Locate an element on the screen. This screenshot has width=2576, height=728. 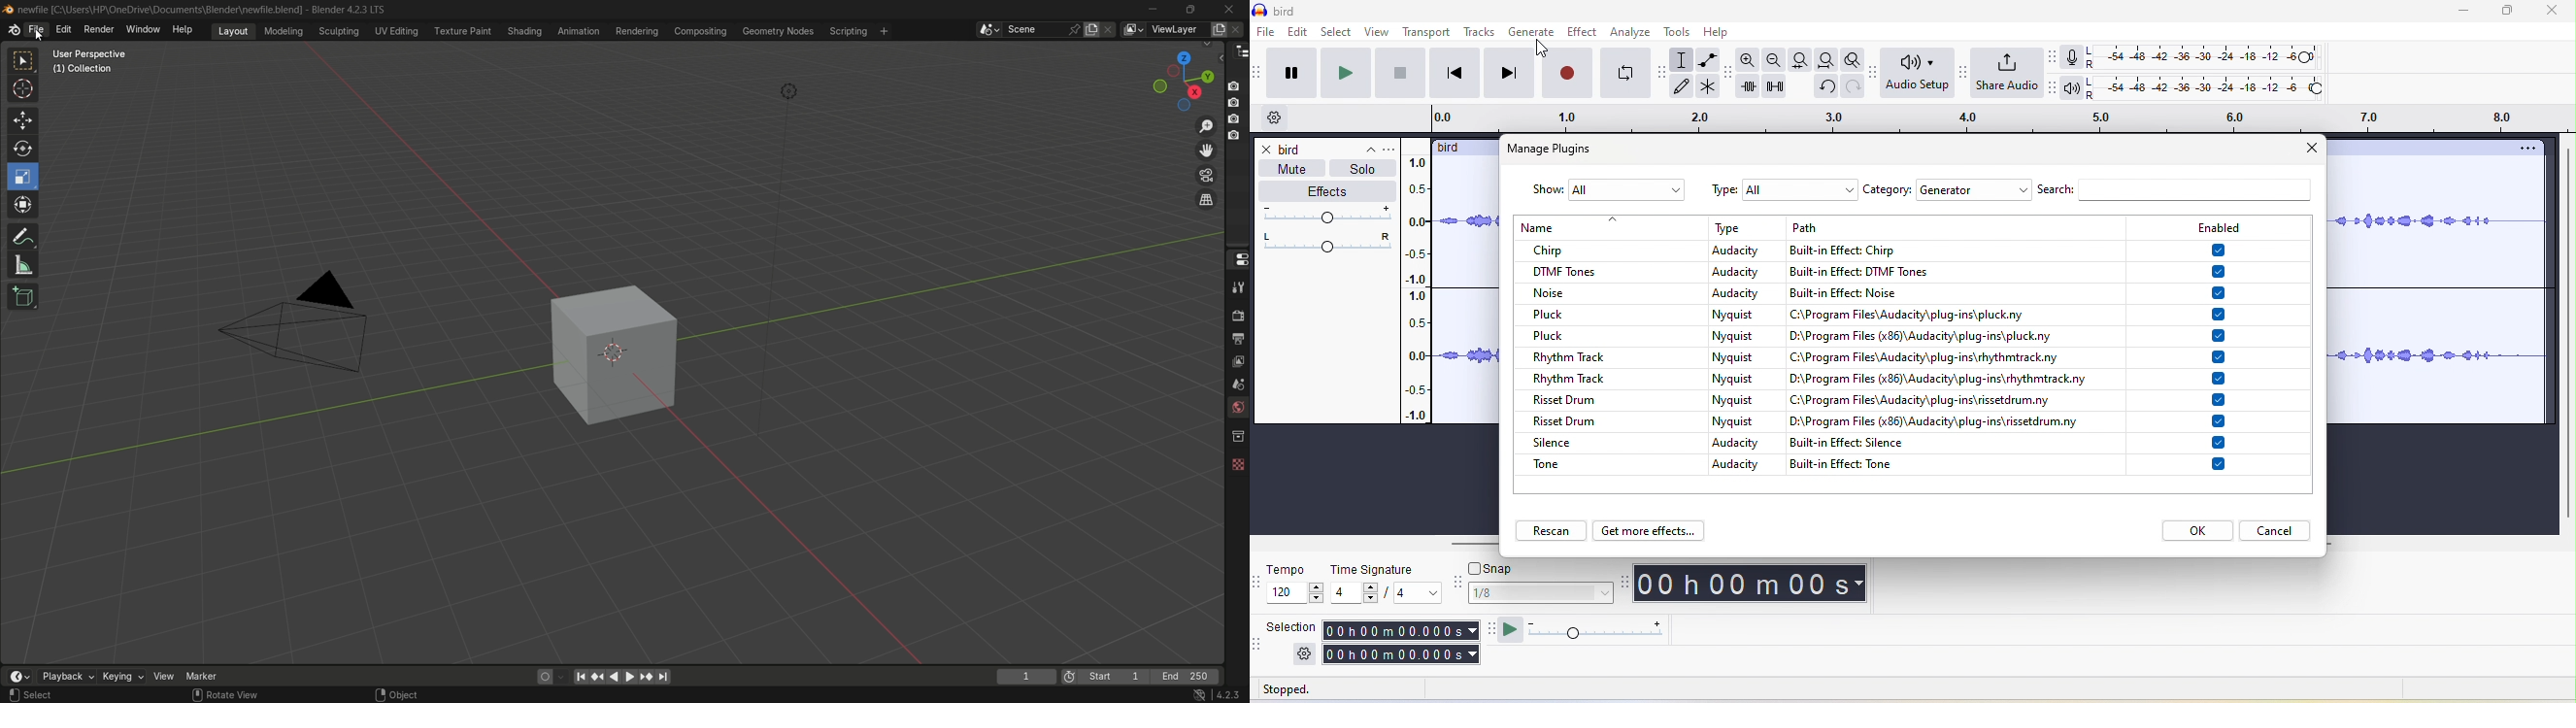
select box is located at coordinates (24, 61).